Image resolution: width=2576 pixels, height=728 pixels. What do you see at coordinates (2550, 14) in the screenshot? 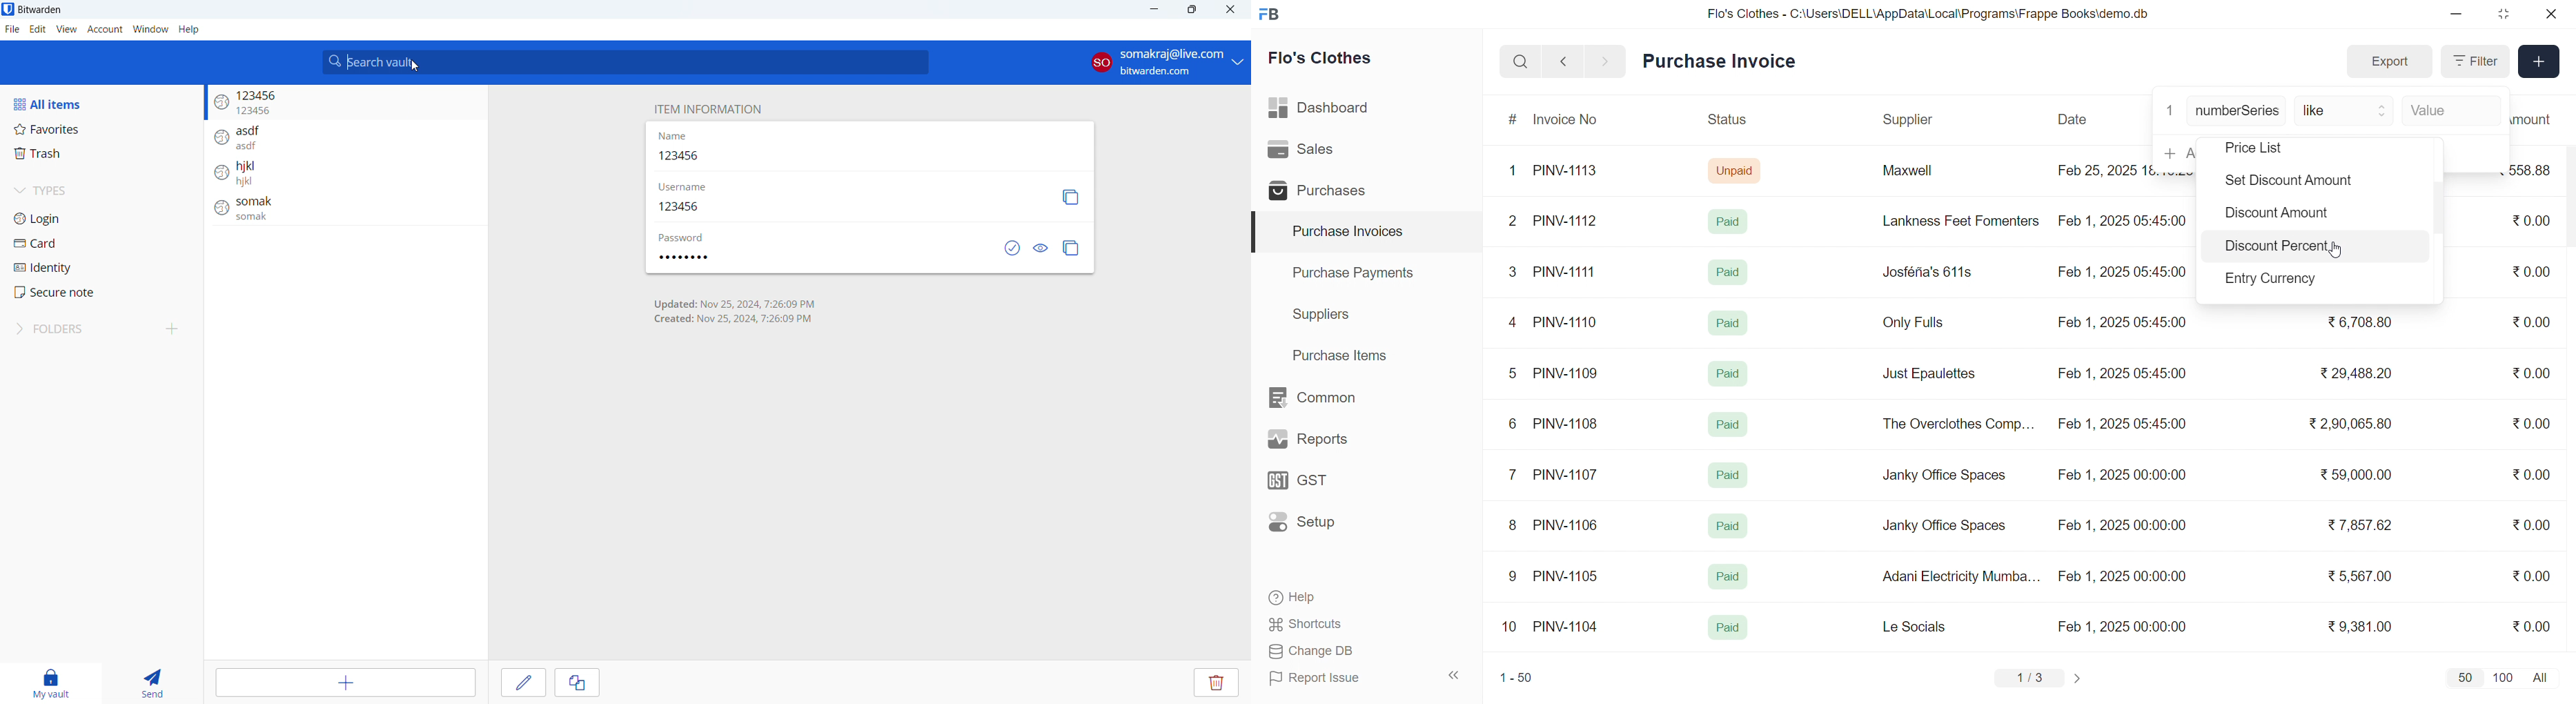
I see `close` at bounding box center [2550, 14].